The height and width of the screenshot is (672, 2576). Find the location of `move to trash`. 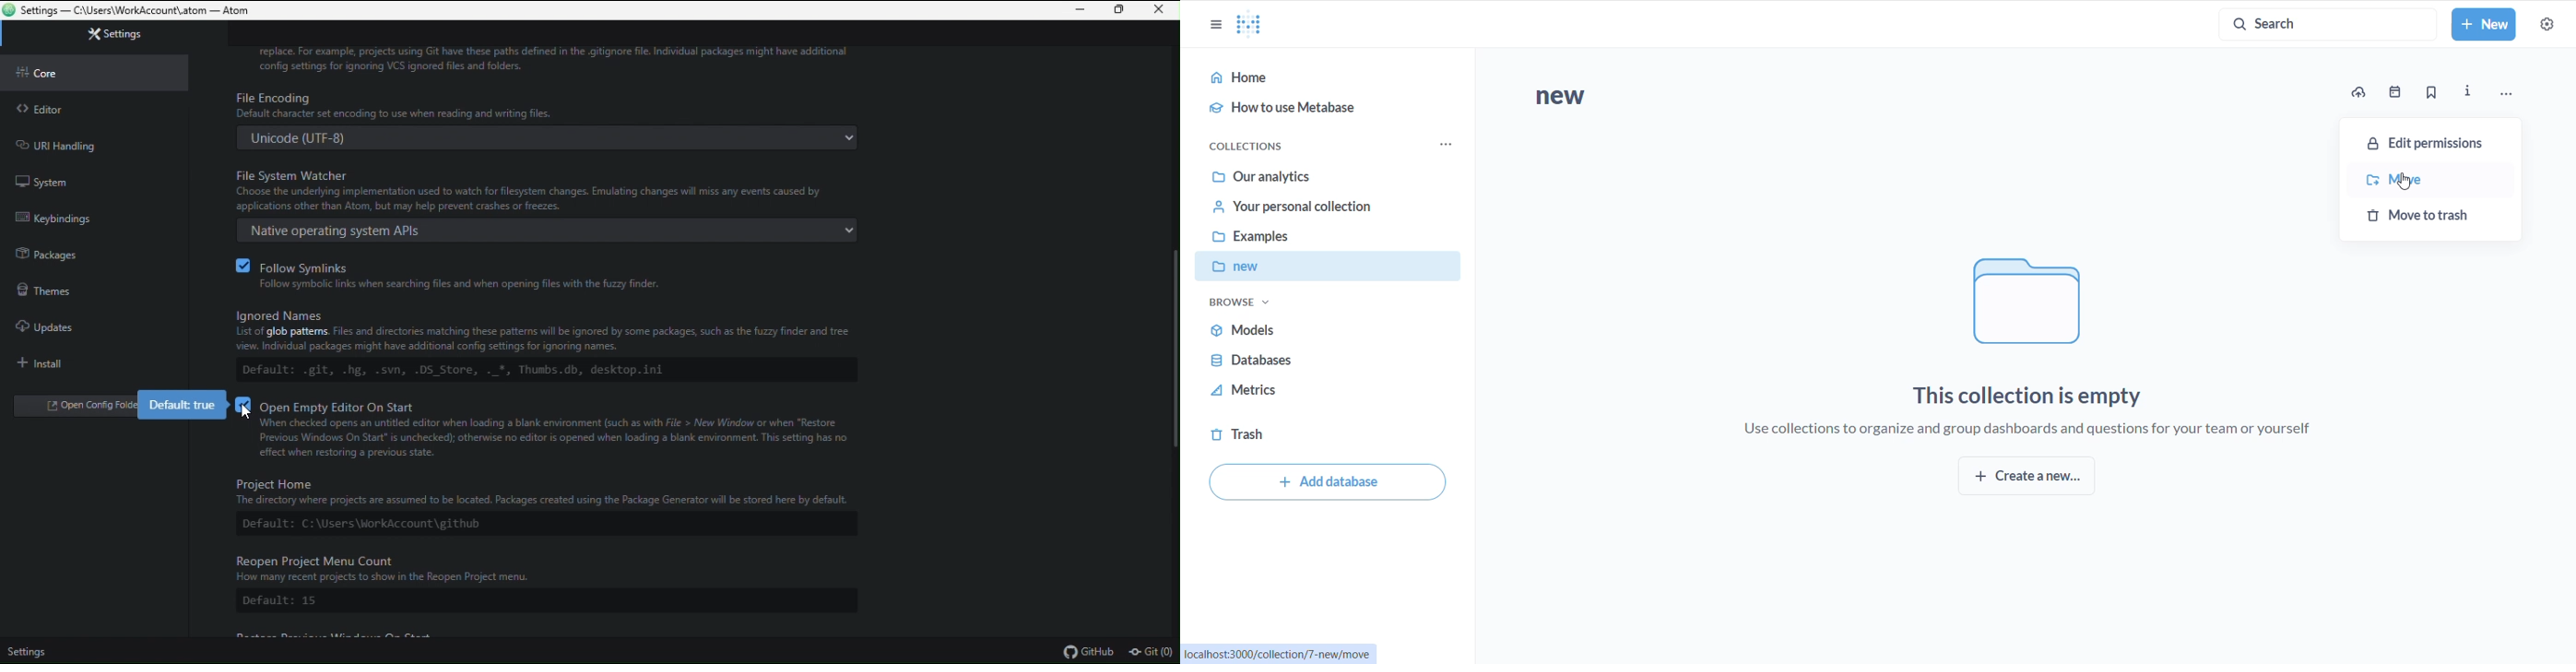

move to trash is located at coordinates (2420, 216).